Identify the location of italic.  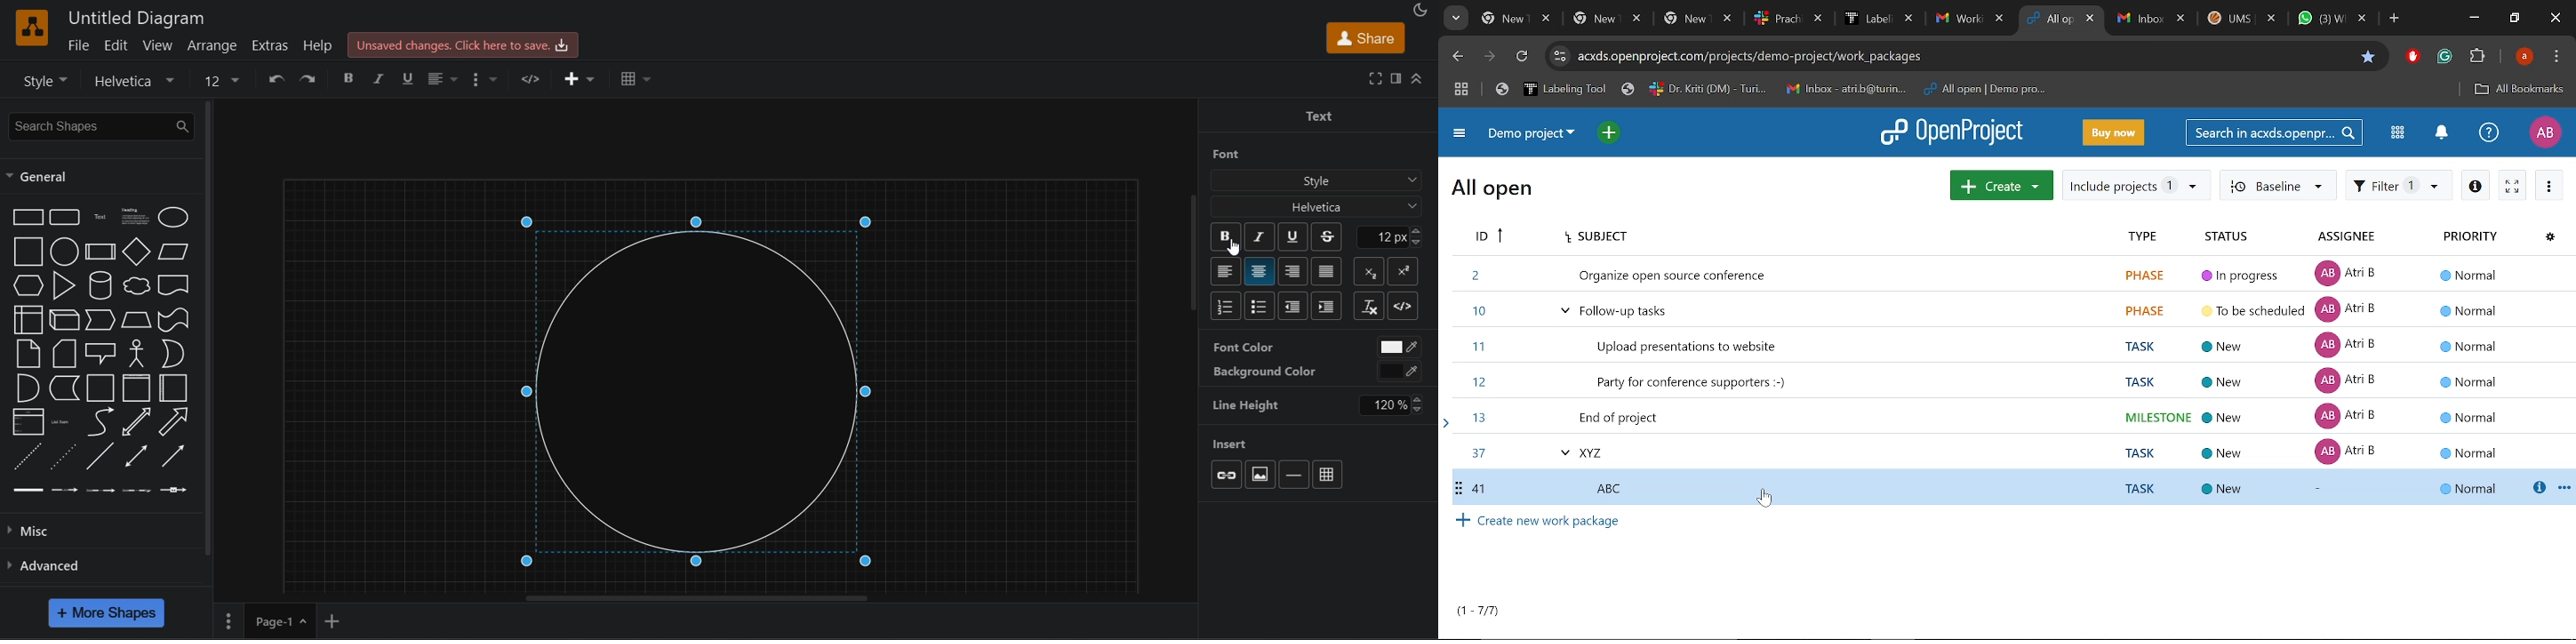
(1257, 236).